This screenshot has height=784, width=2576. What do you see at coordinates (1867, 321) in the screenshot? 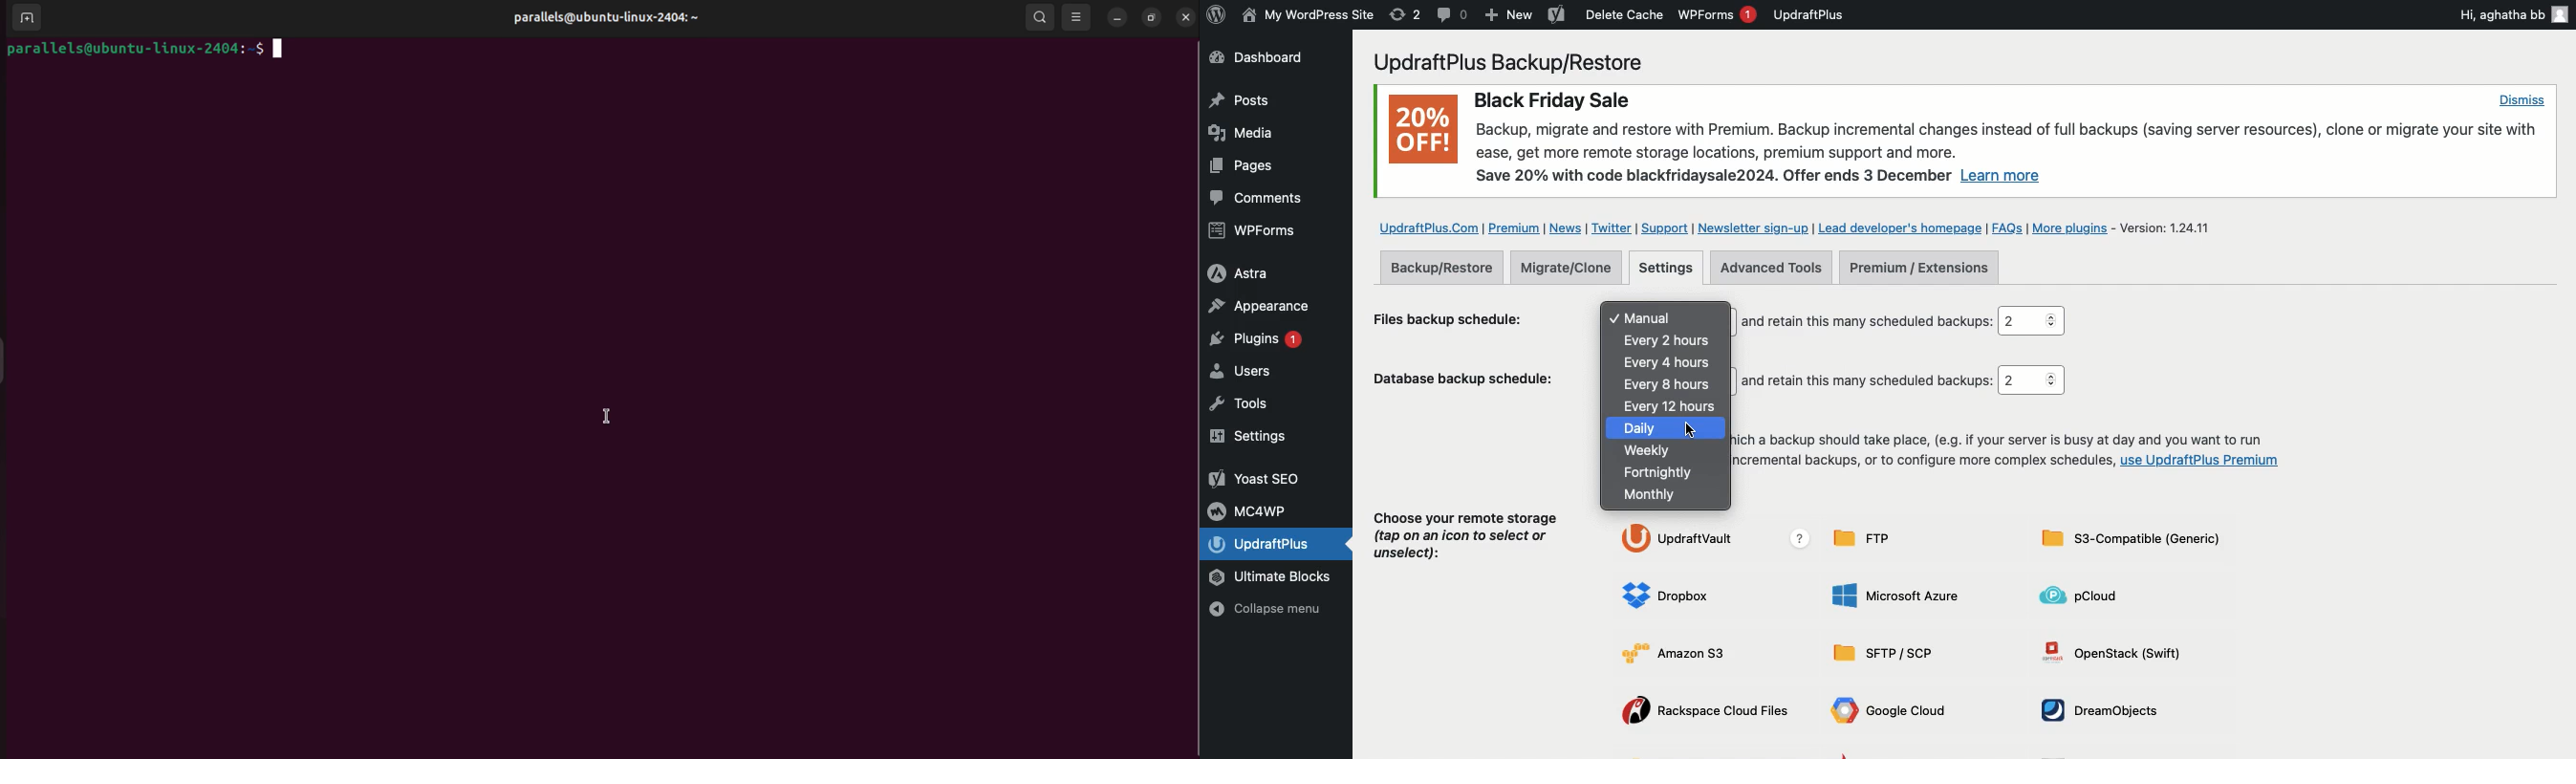
I see `and retain this many scheduled backups` at bounding box center [1867, 321].